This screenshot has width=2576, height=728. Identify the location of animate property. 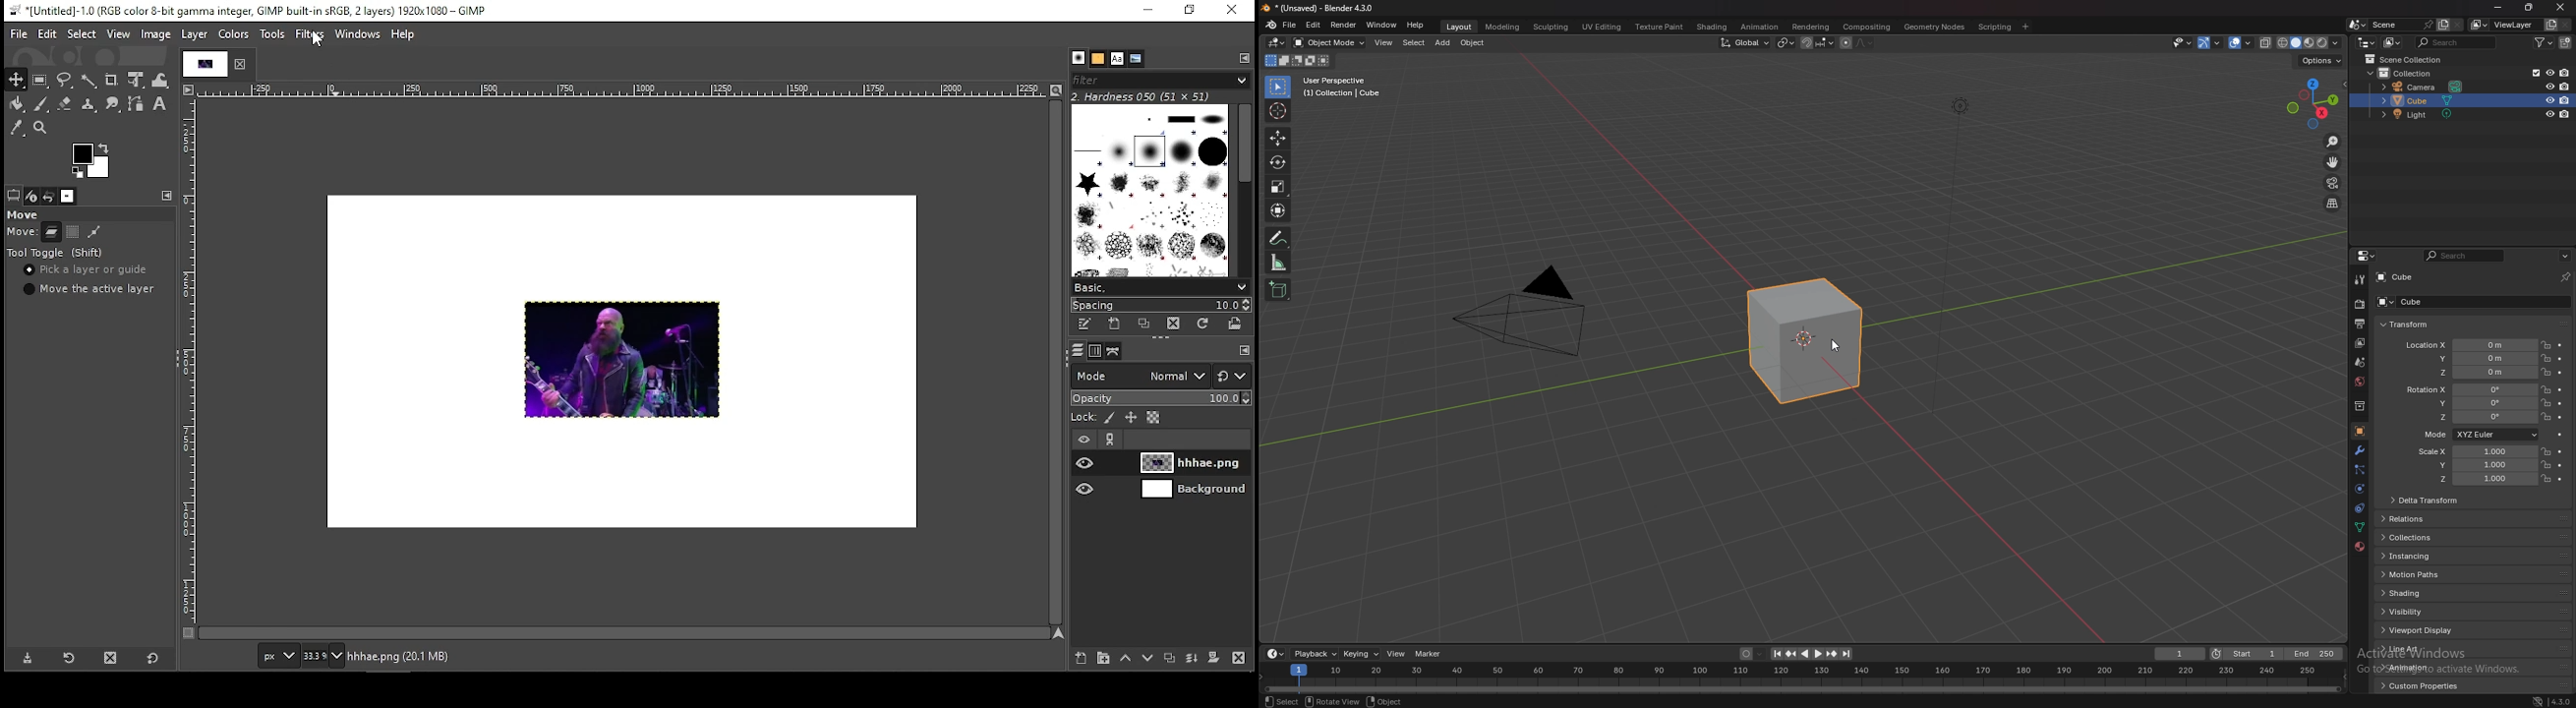
(2561, 373).